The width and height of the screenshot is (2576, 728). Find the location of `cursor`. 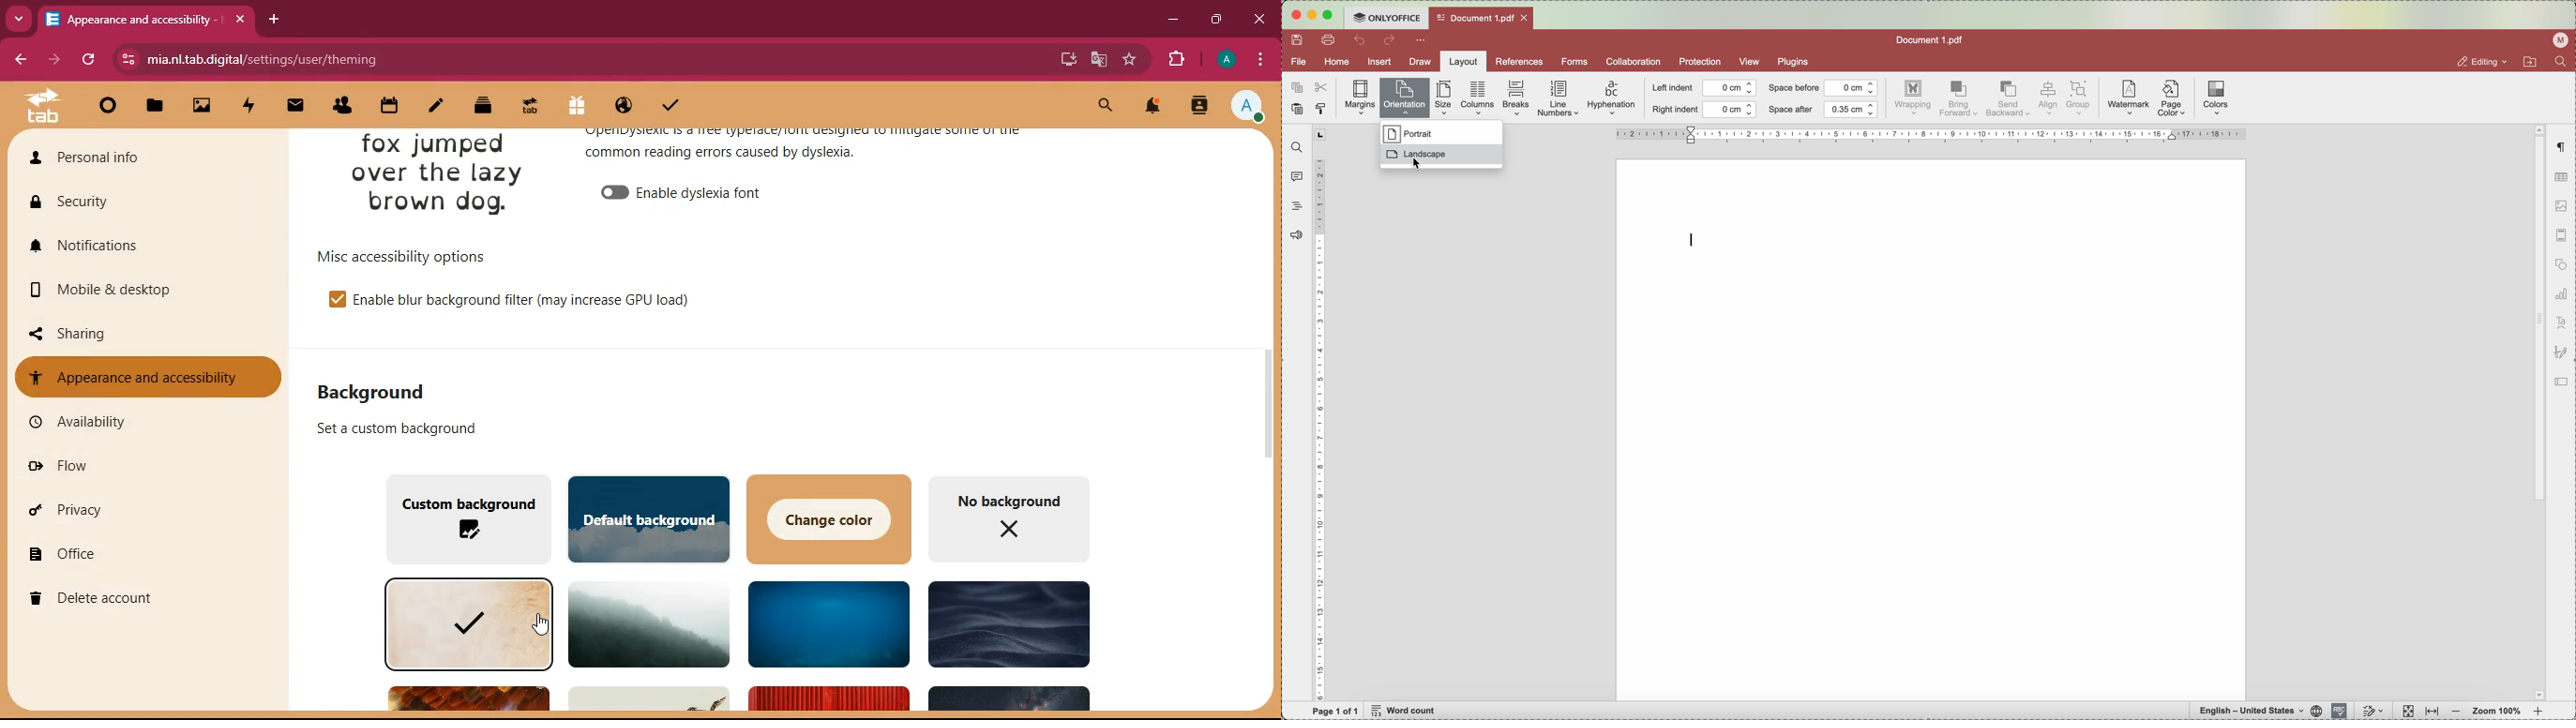

cursor is located at coordinates (536, 623).